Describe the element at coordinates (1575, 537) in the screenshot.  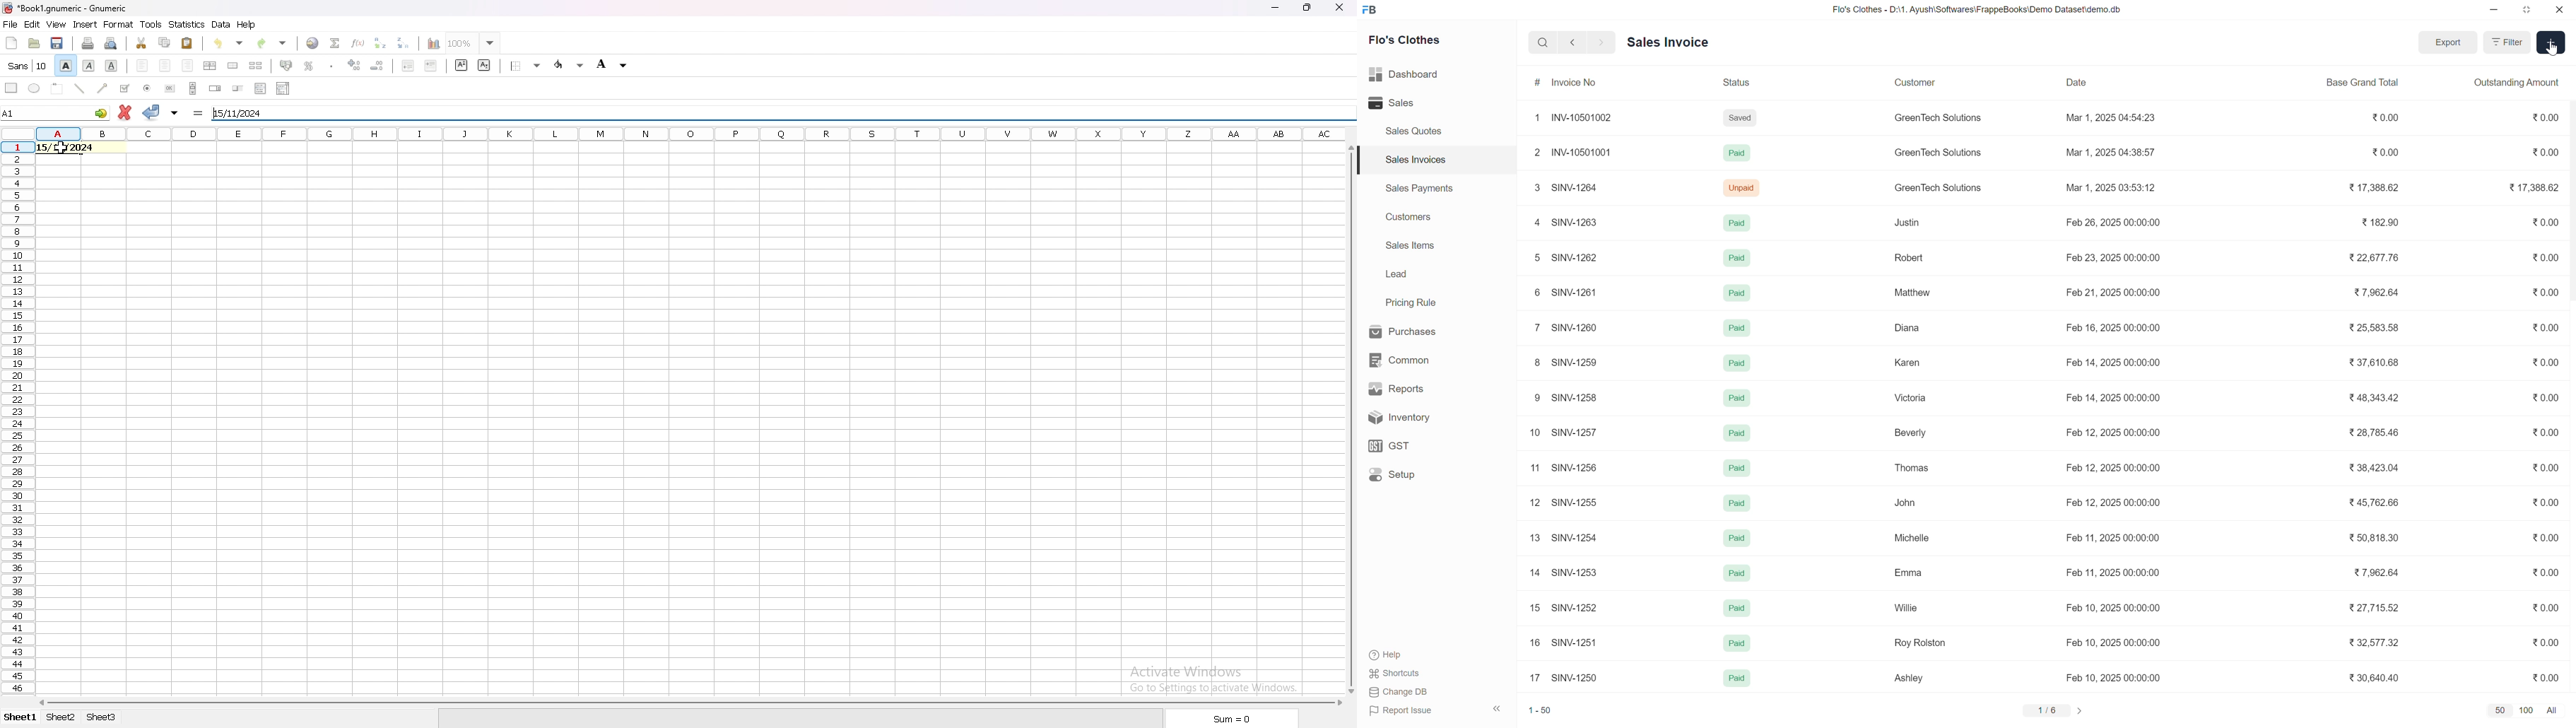
I see `SINV-1254` at that location.